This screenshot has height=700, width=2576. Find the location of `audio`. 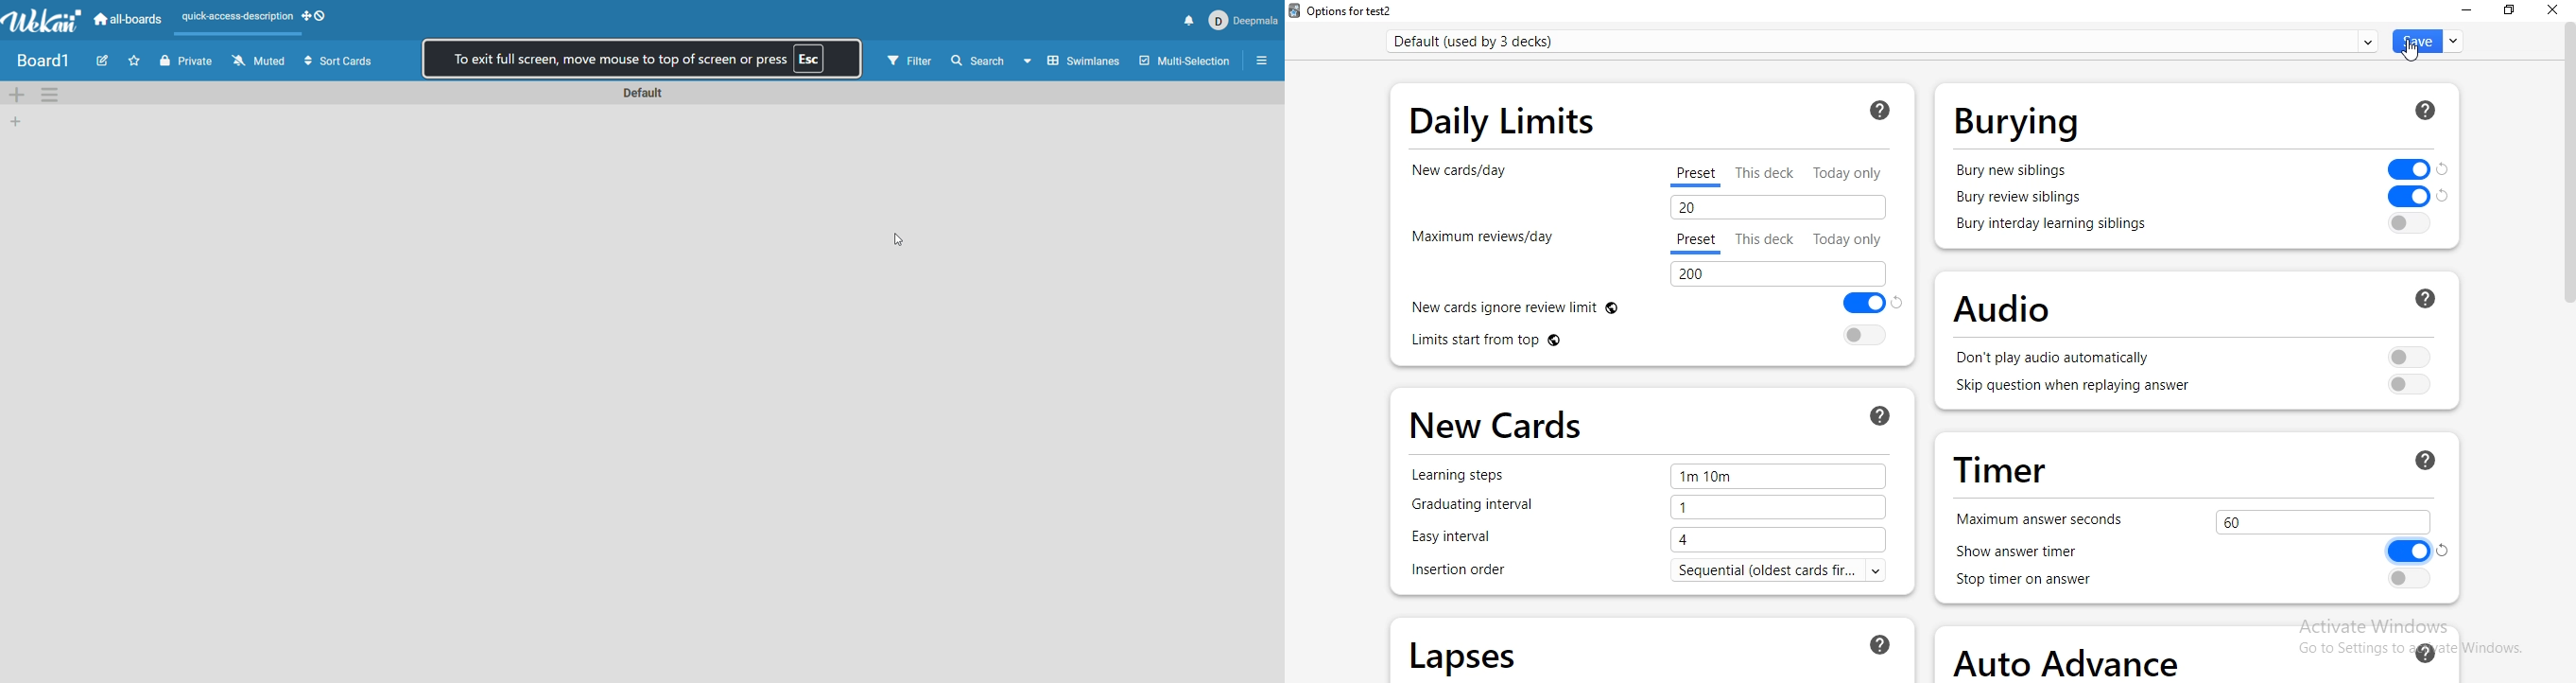

audio is located at coordinates (2202, 310).